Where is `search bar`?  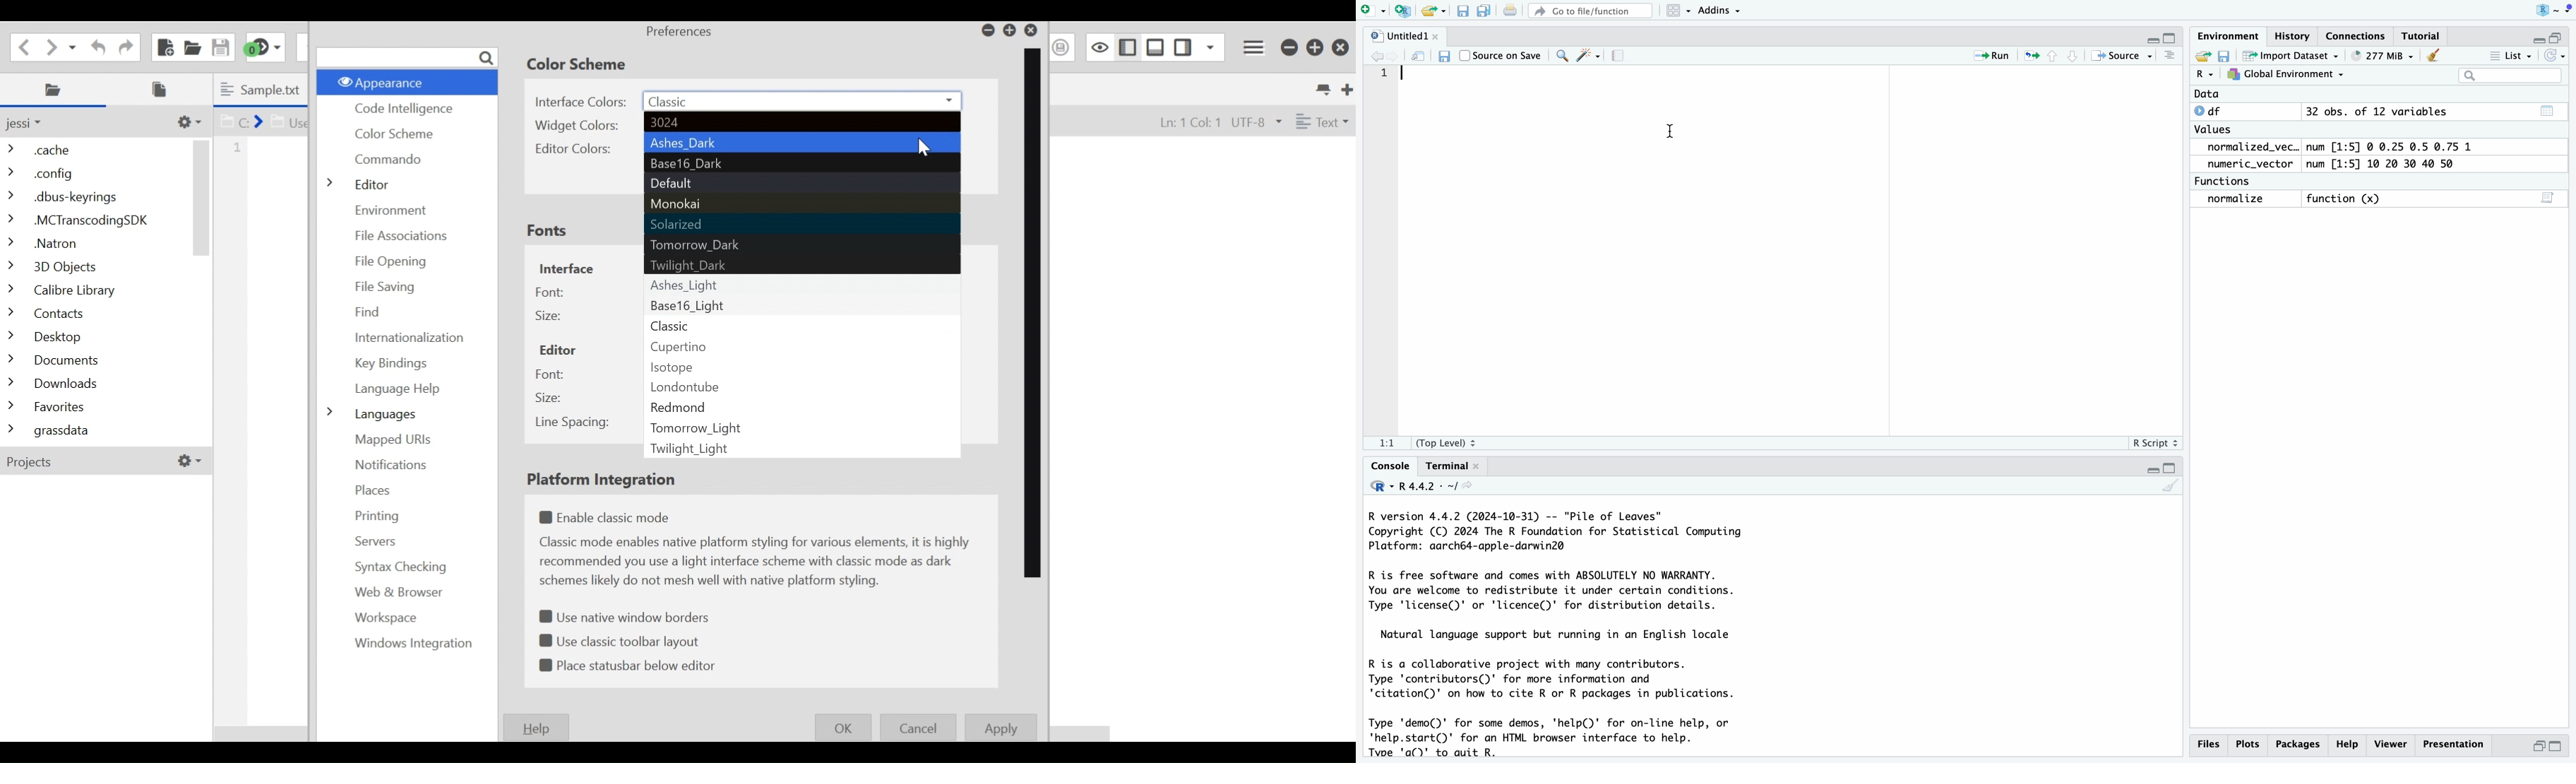 search bar is located at coordinates (2507, 75).